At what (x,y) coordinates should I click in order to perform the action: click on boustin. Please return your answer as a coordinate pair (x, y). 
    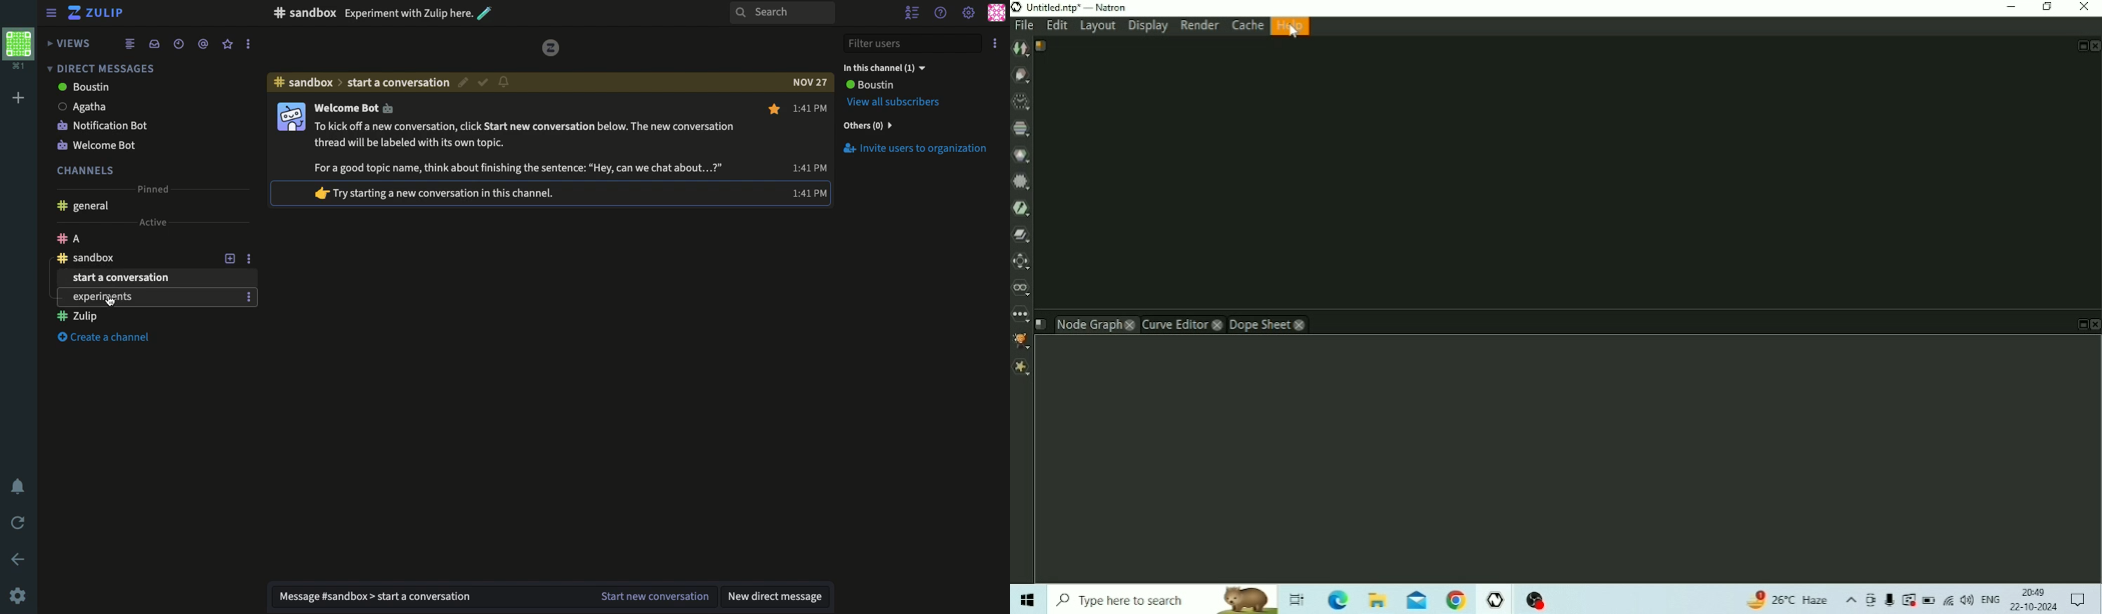
    Looking at the image, I should click on (131, 88).